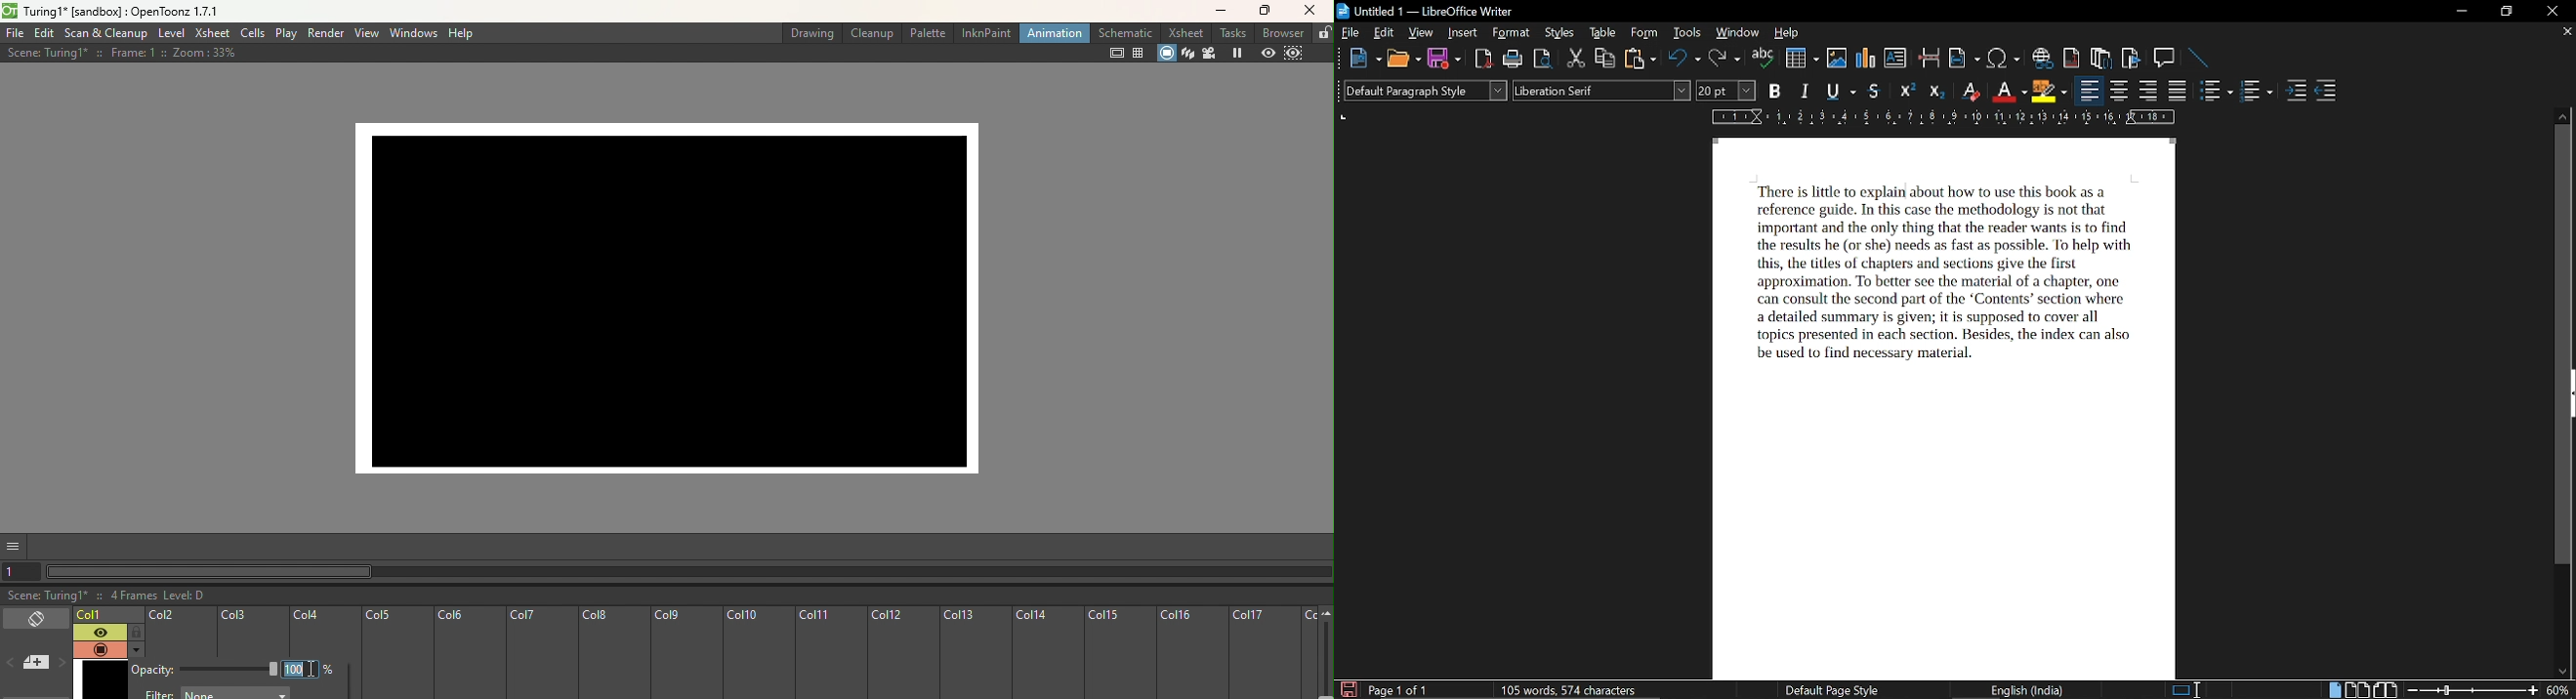  What do you see at coordinates (1327, 615) in the screenshot?
I see `Zoom out` at bounding box center [1327, 615].